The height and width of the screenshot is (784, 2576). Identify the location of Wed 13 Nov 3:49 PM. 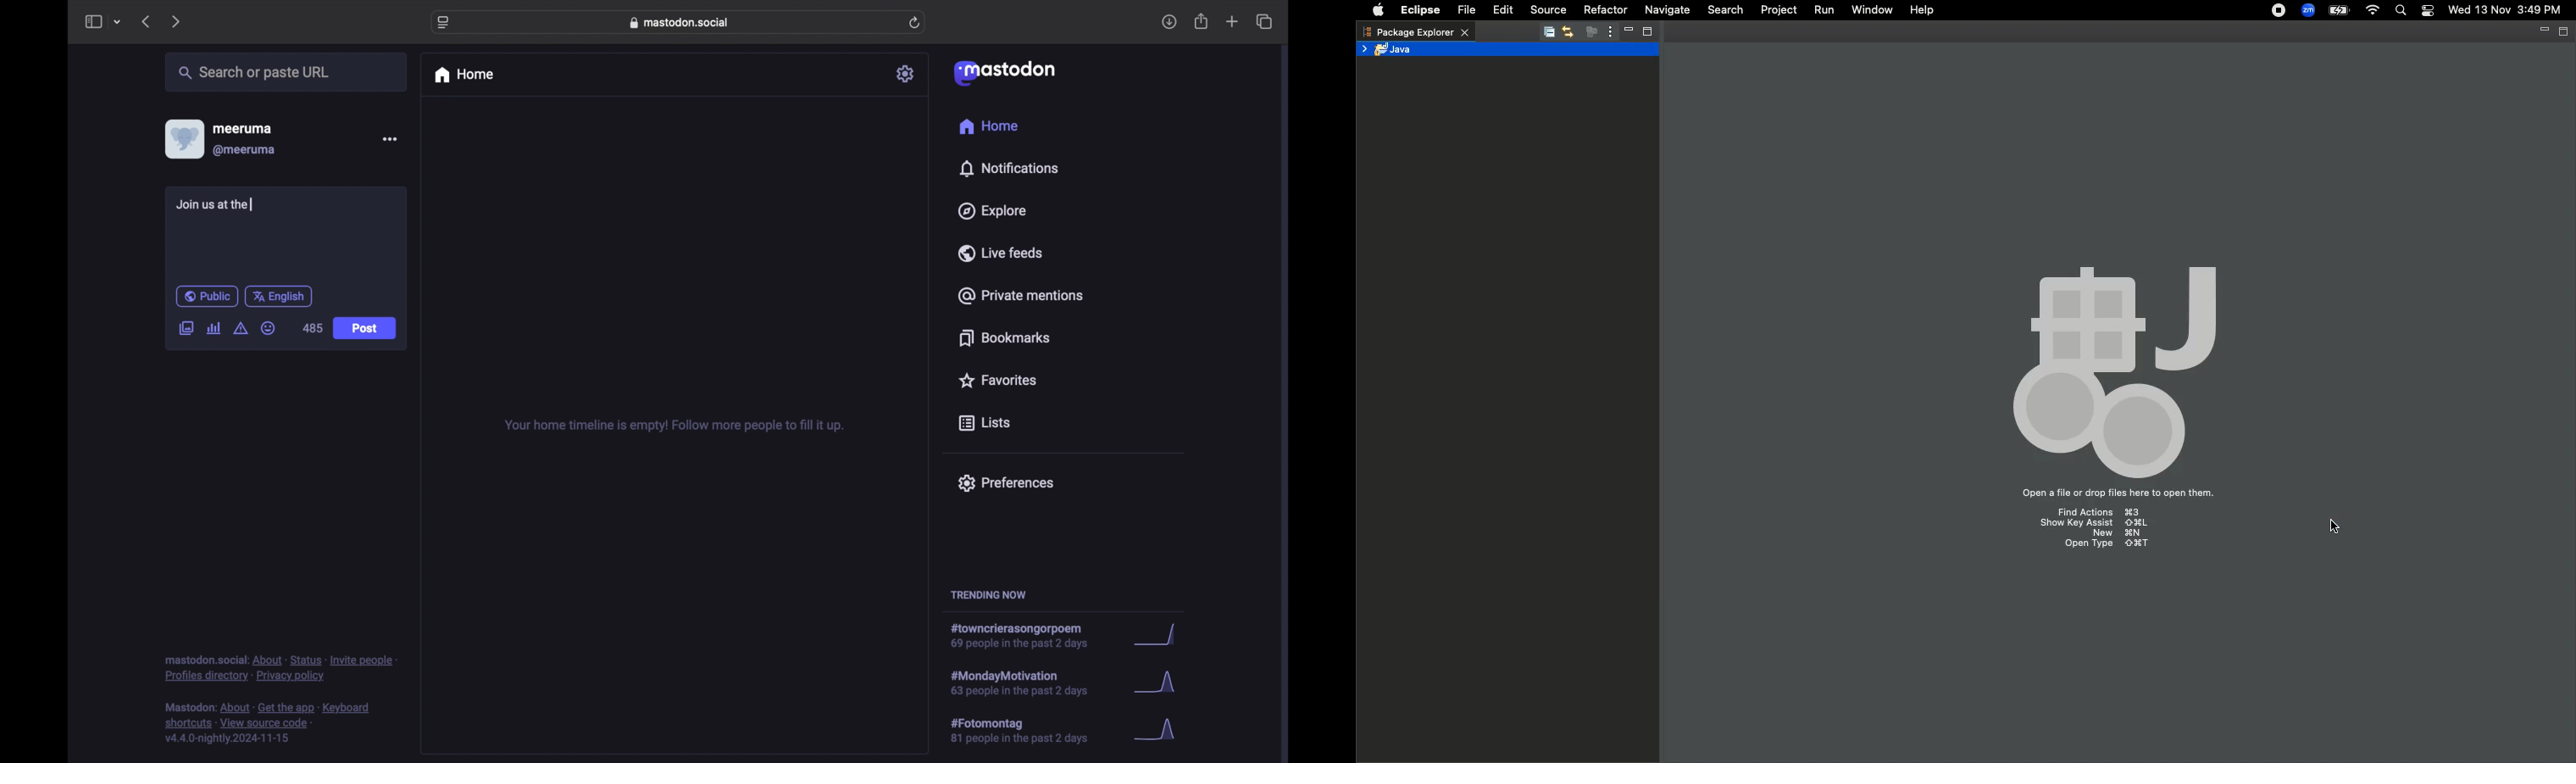
(2506, 8).